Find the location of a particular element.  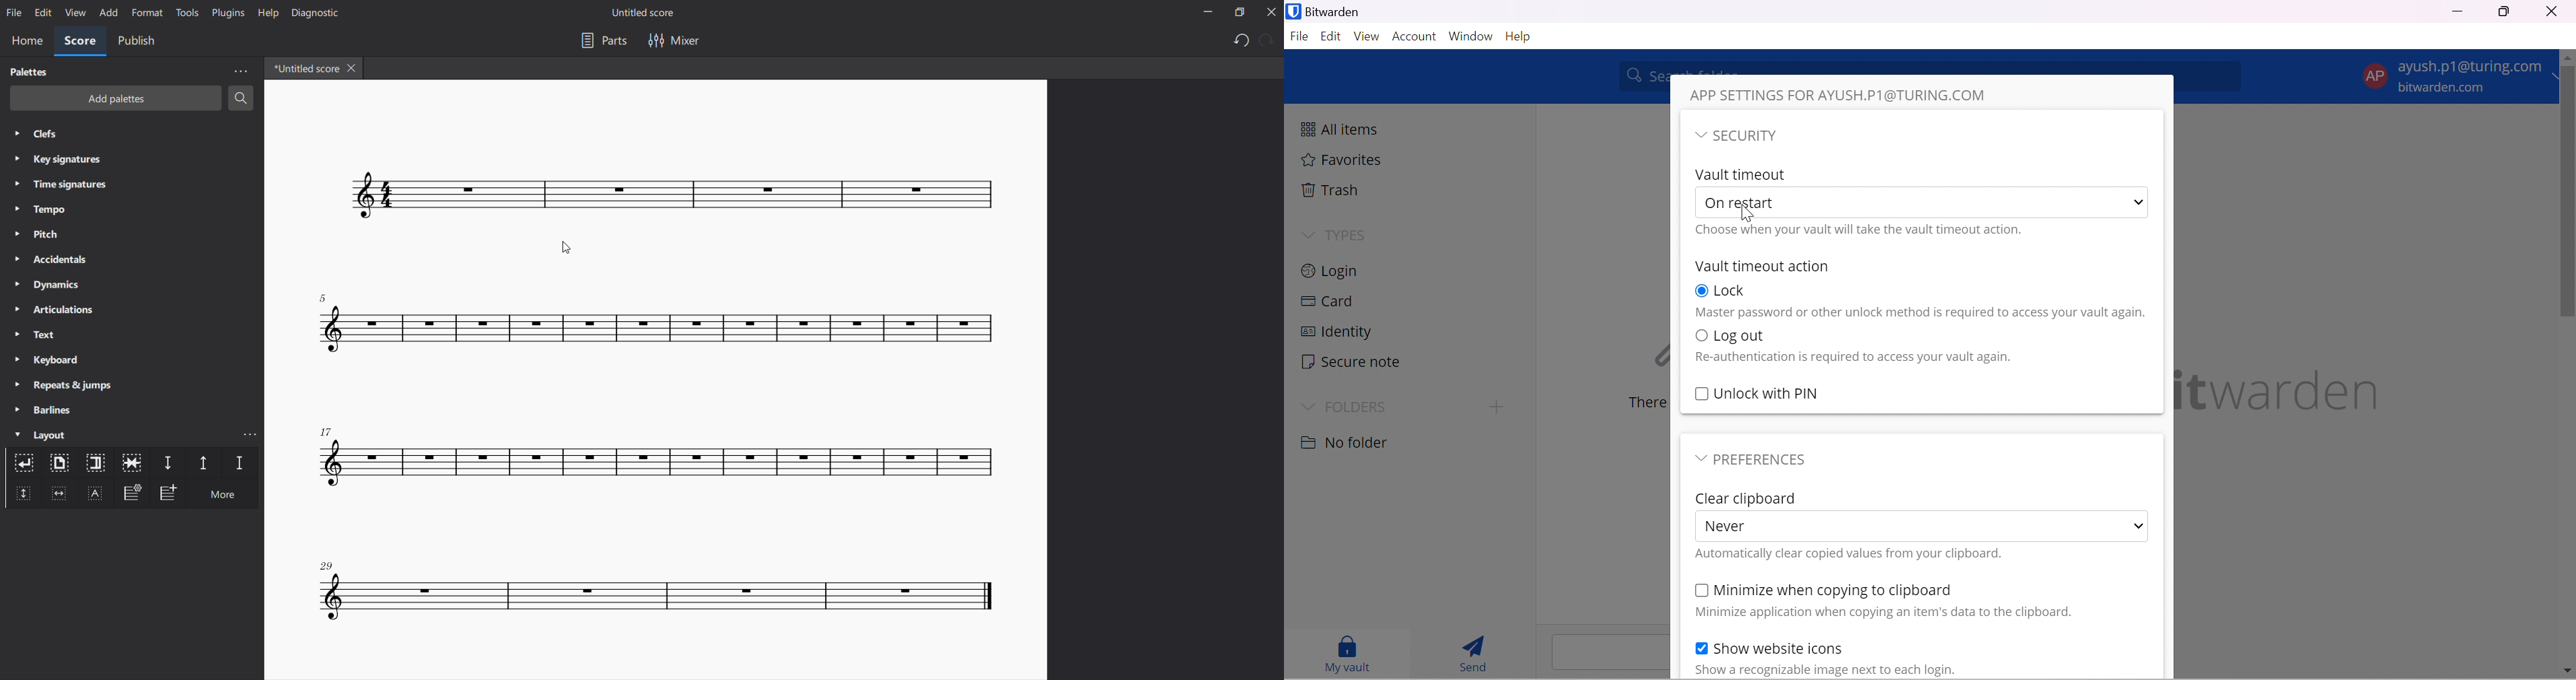

Drop Down is located at coordinates (2141, 201).